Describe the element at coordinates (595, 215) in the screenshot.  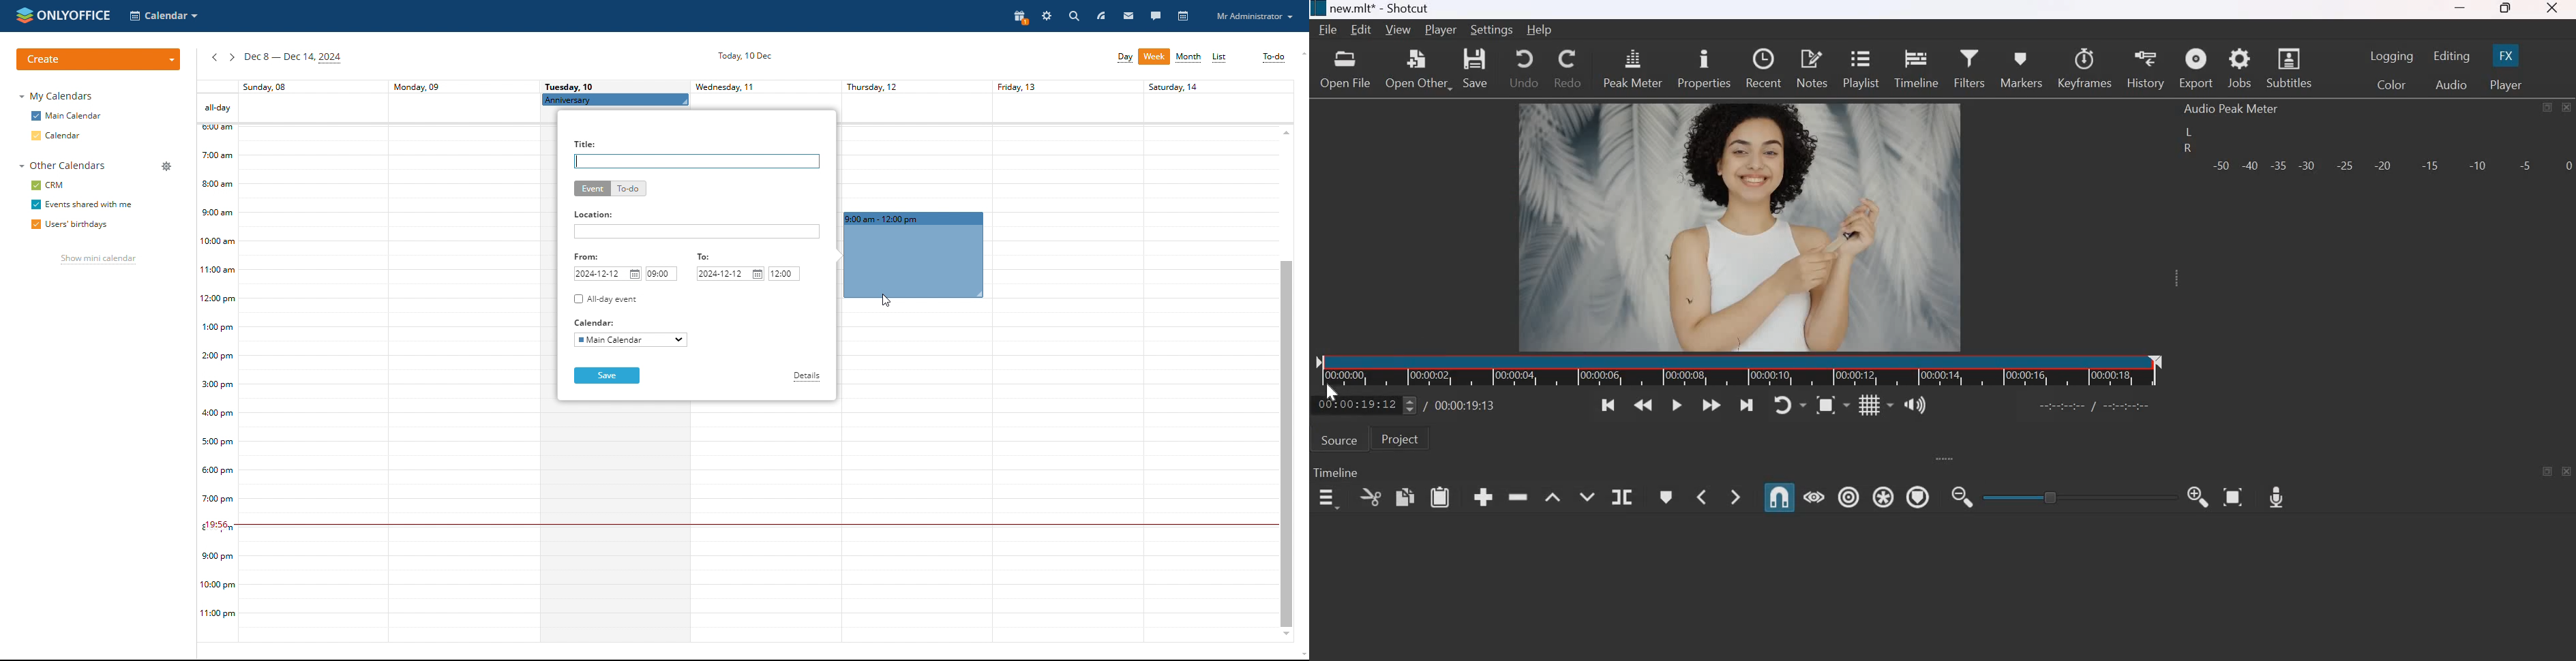
I see `Location:` at that location.